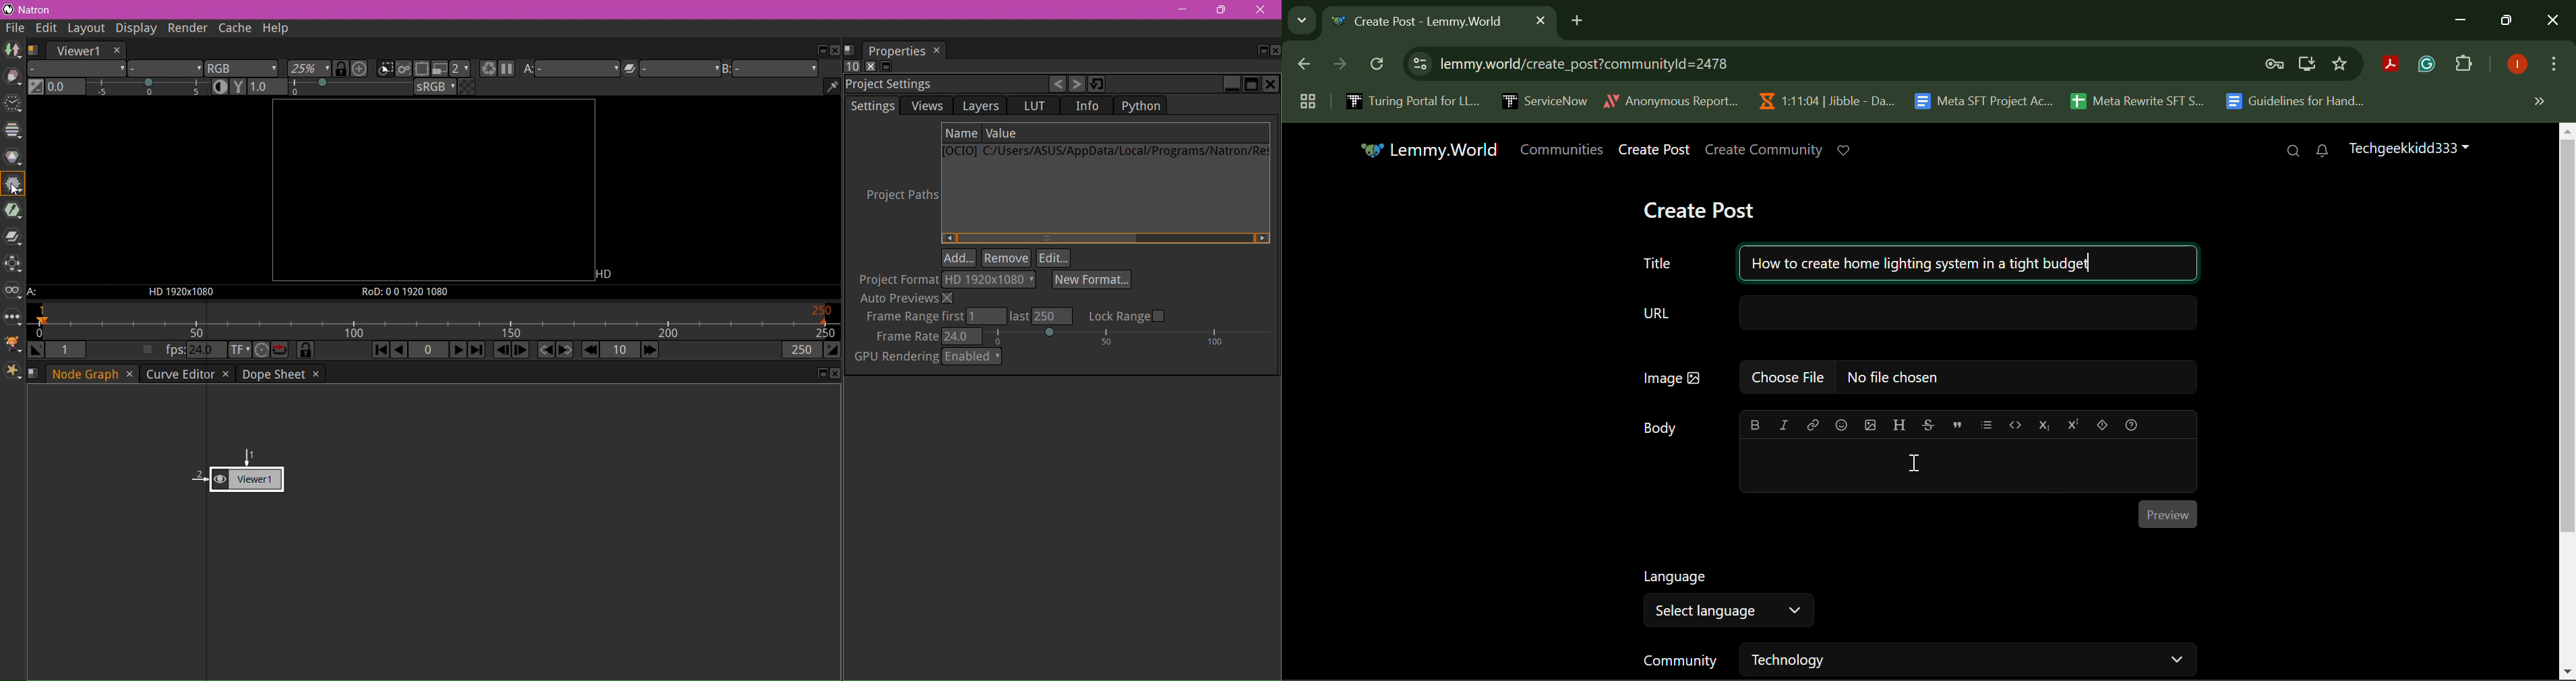 The image size is (2576, 700). Describe the element at coordinates (2394, 65) in the screenshot. I see `Browser Extension` at that location.